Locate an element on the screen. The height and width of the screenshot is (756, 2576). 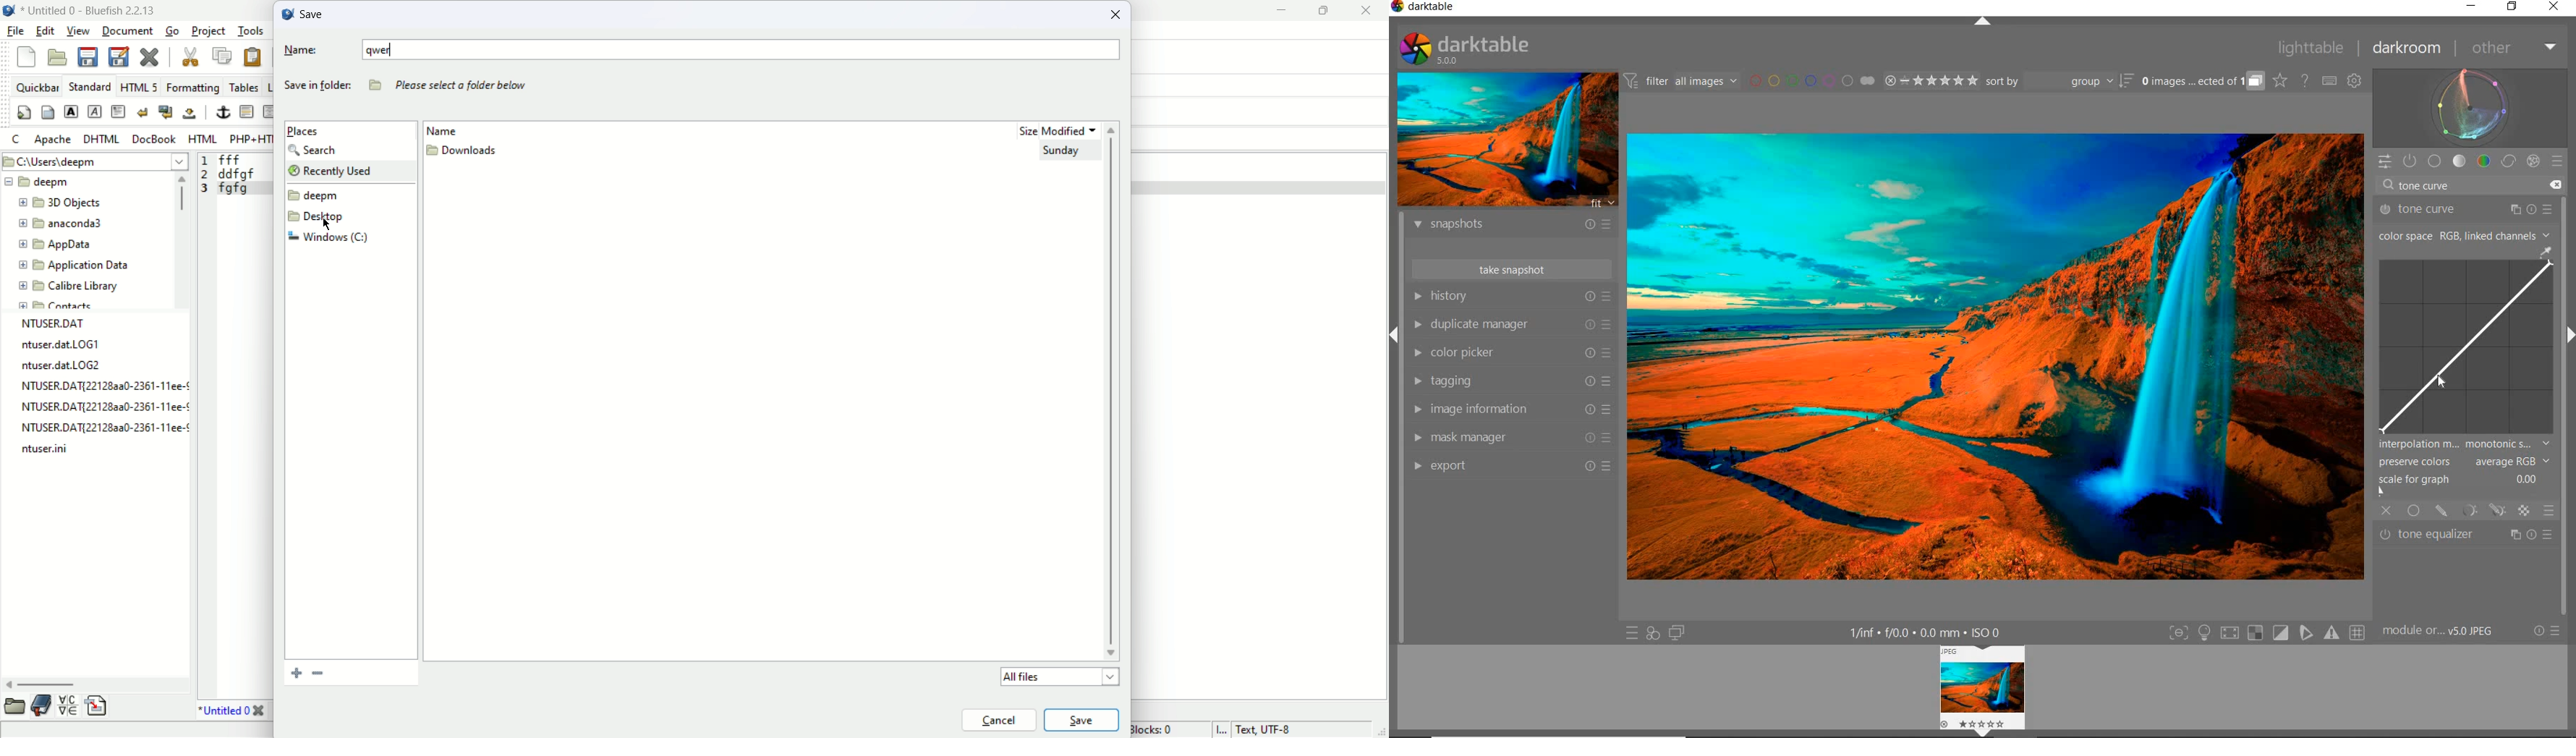
bookmark is located at coordinates (43, 707).